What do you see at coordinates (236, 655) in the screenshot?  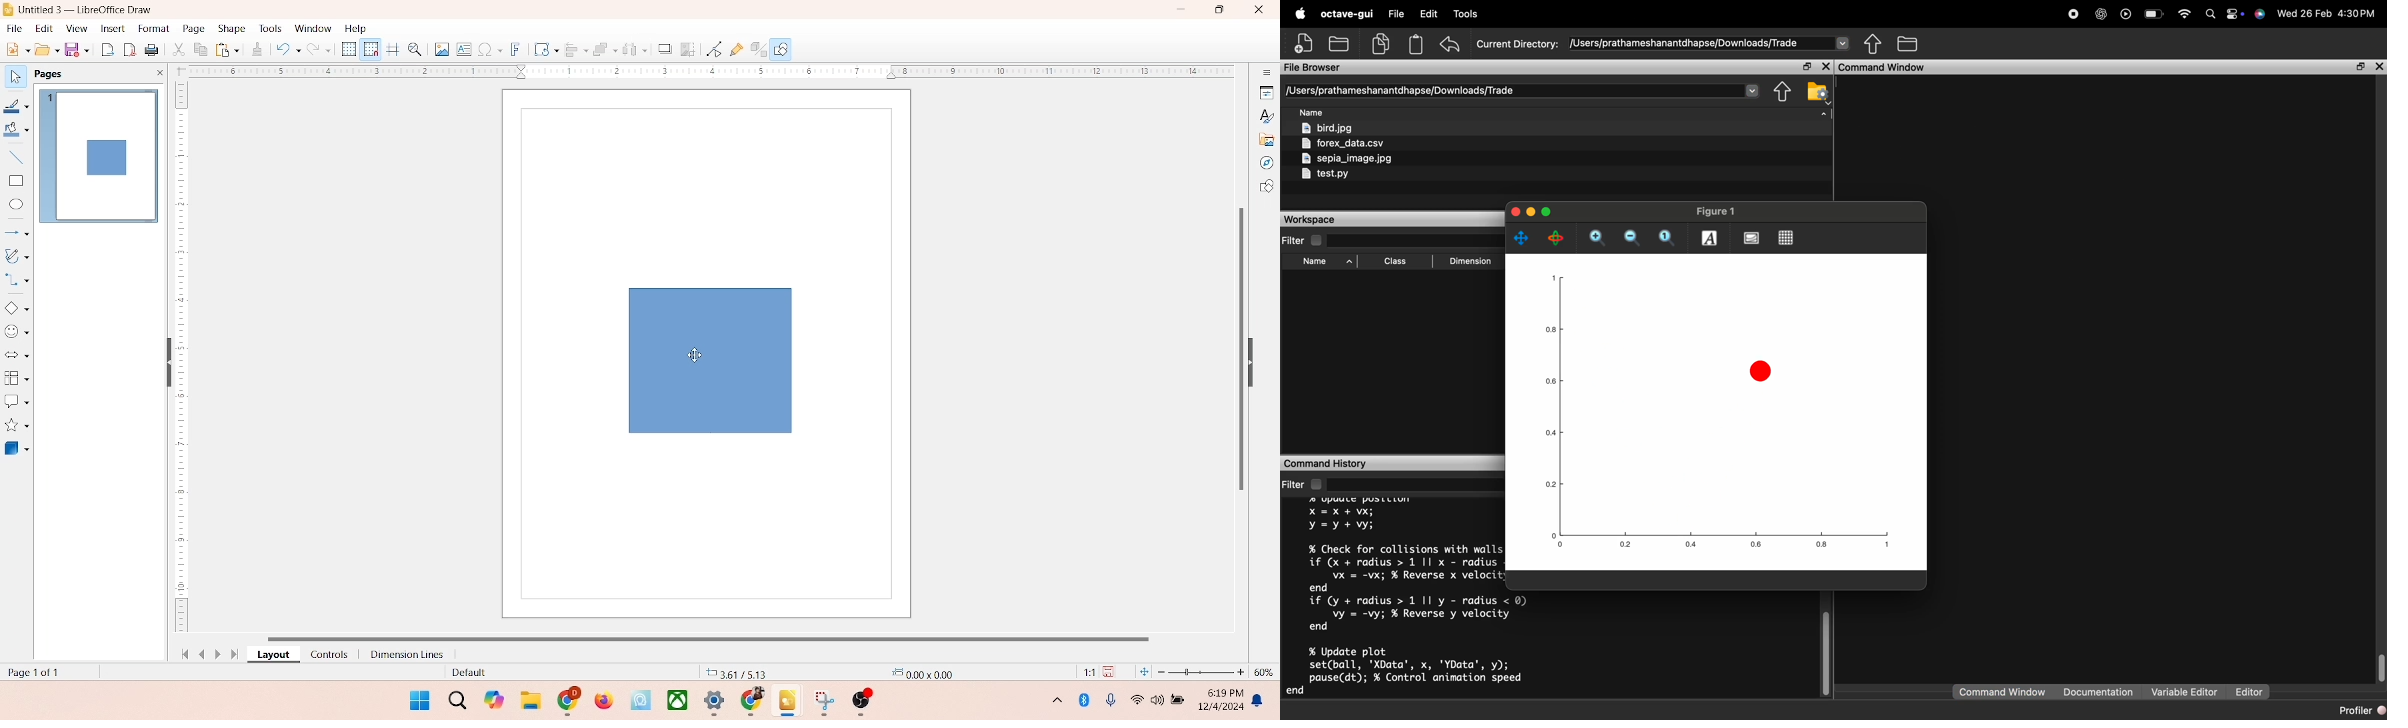 I see `last page` at bounding box center [236, 655].